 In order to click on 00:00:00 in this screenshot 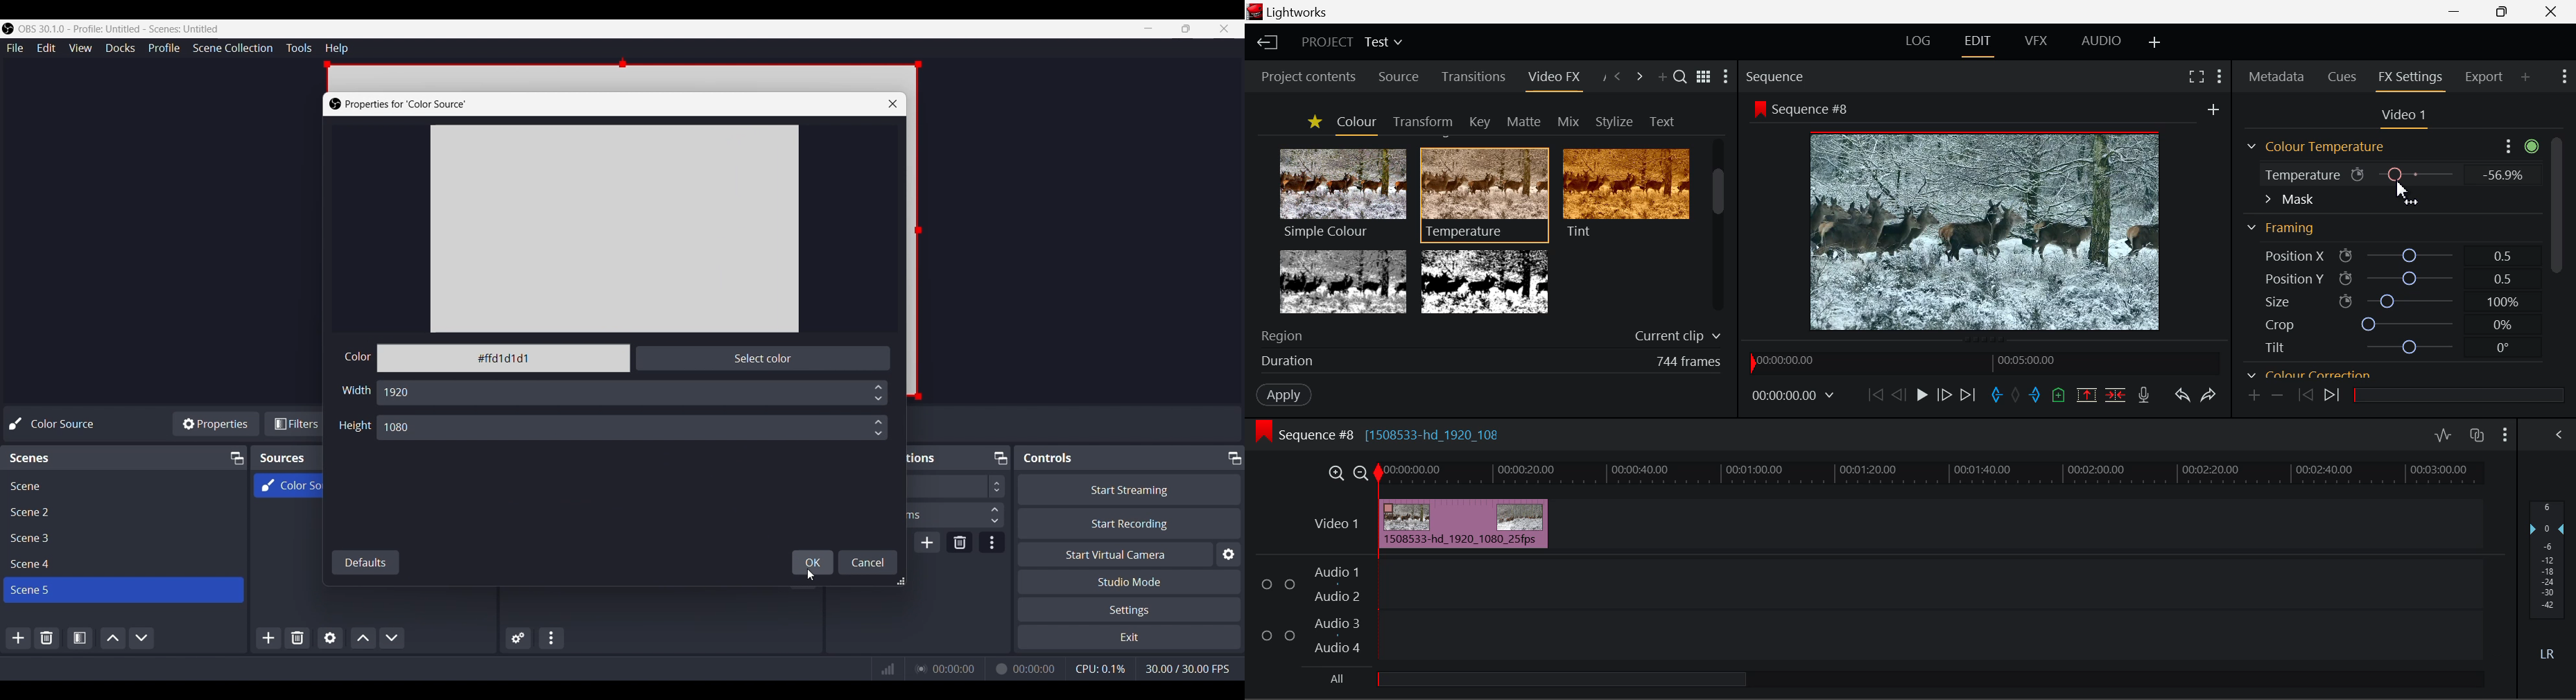, I will do `click(955, 668)`.